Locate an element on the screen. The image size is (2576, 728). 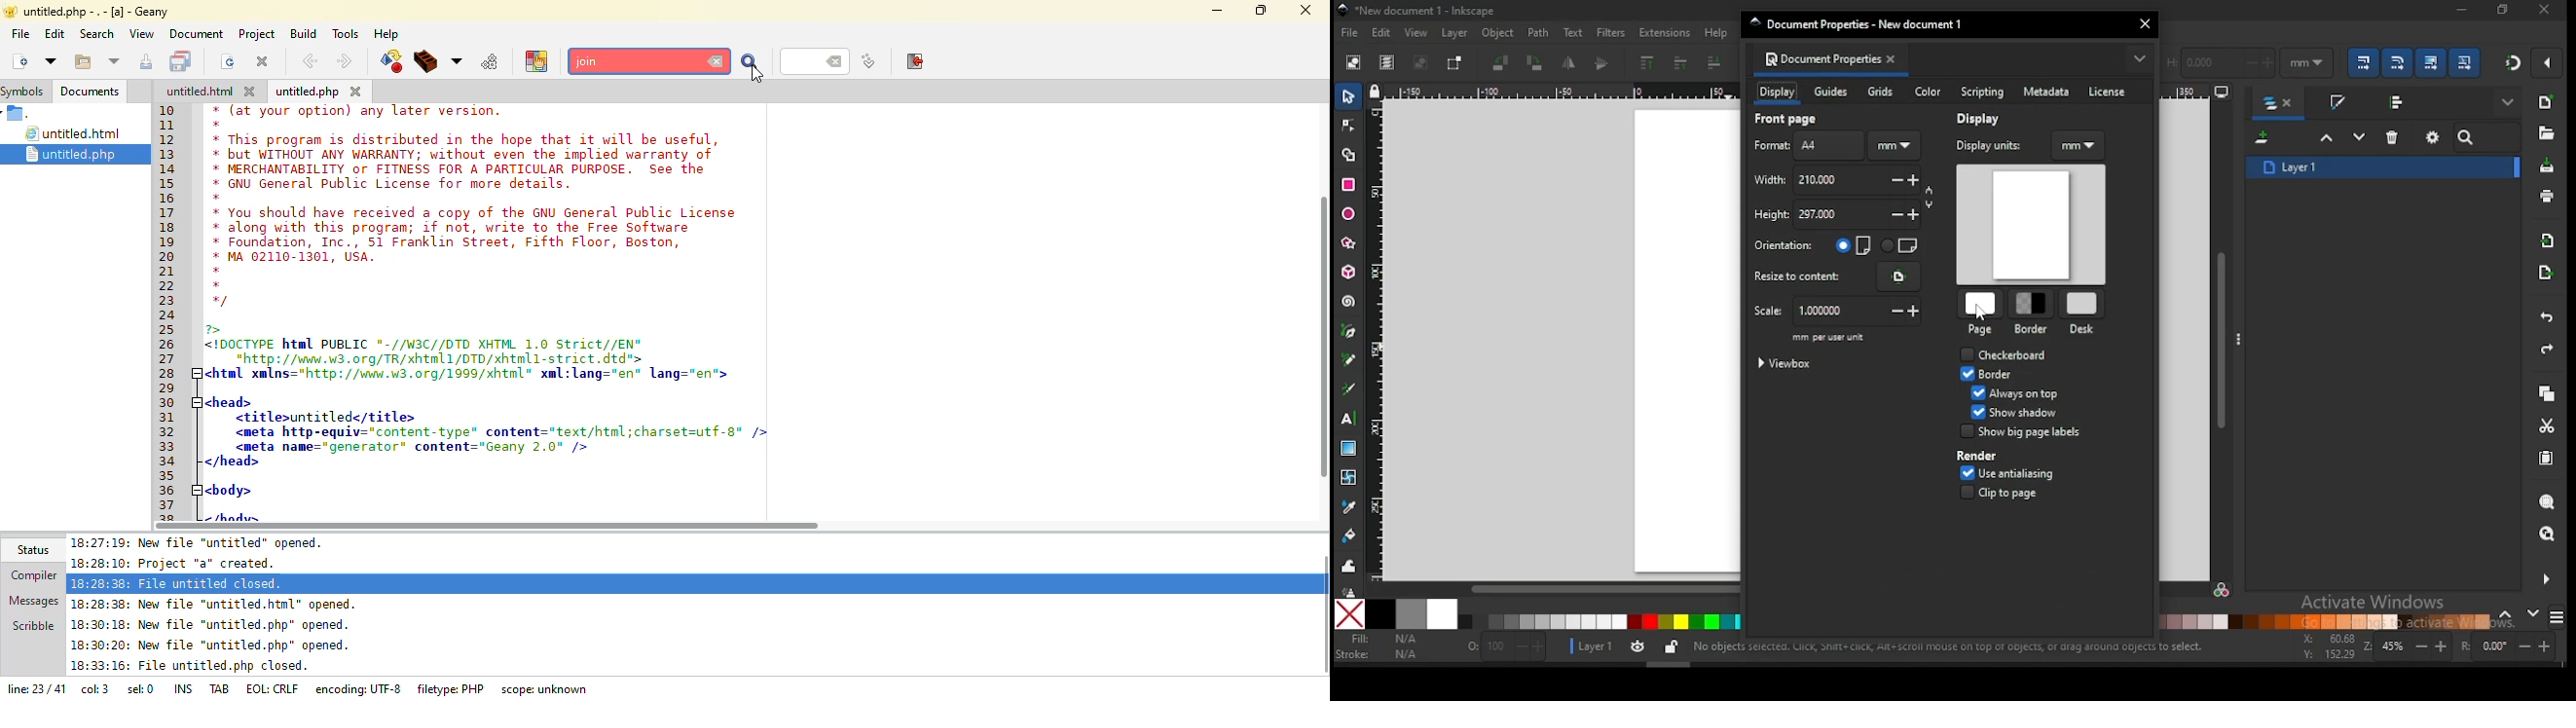
previous is located at coordinates (2509, 615).